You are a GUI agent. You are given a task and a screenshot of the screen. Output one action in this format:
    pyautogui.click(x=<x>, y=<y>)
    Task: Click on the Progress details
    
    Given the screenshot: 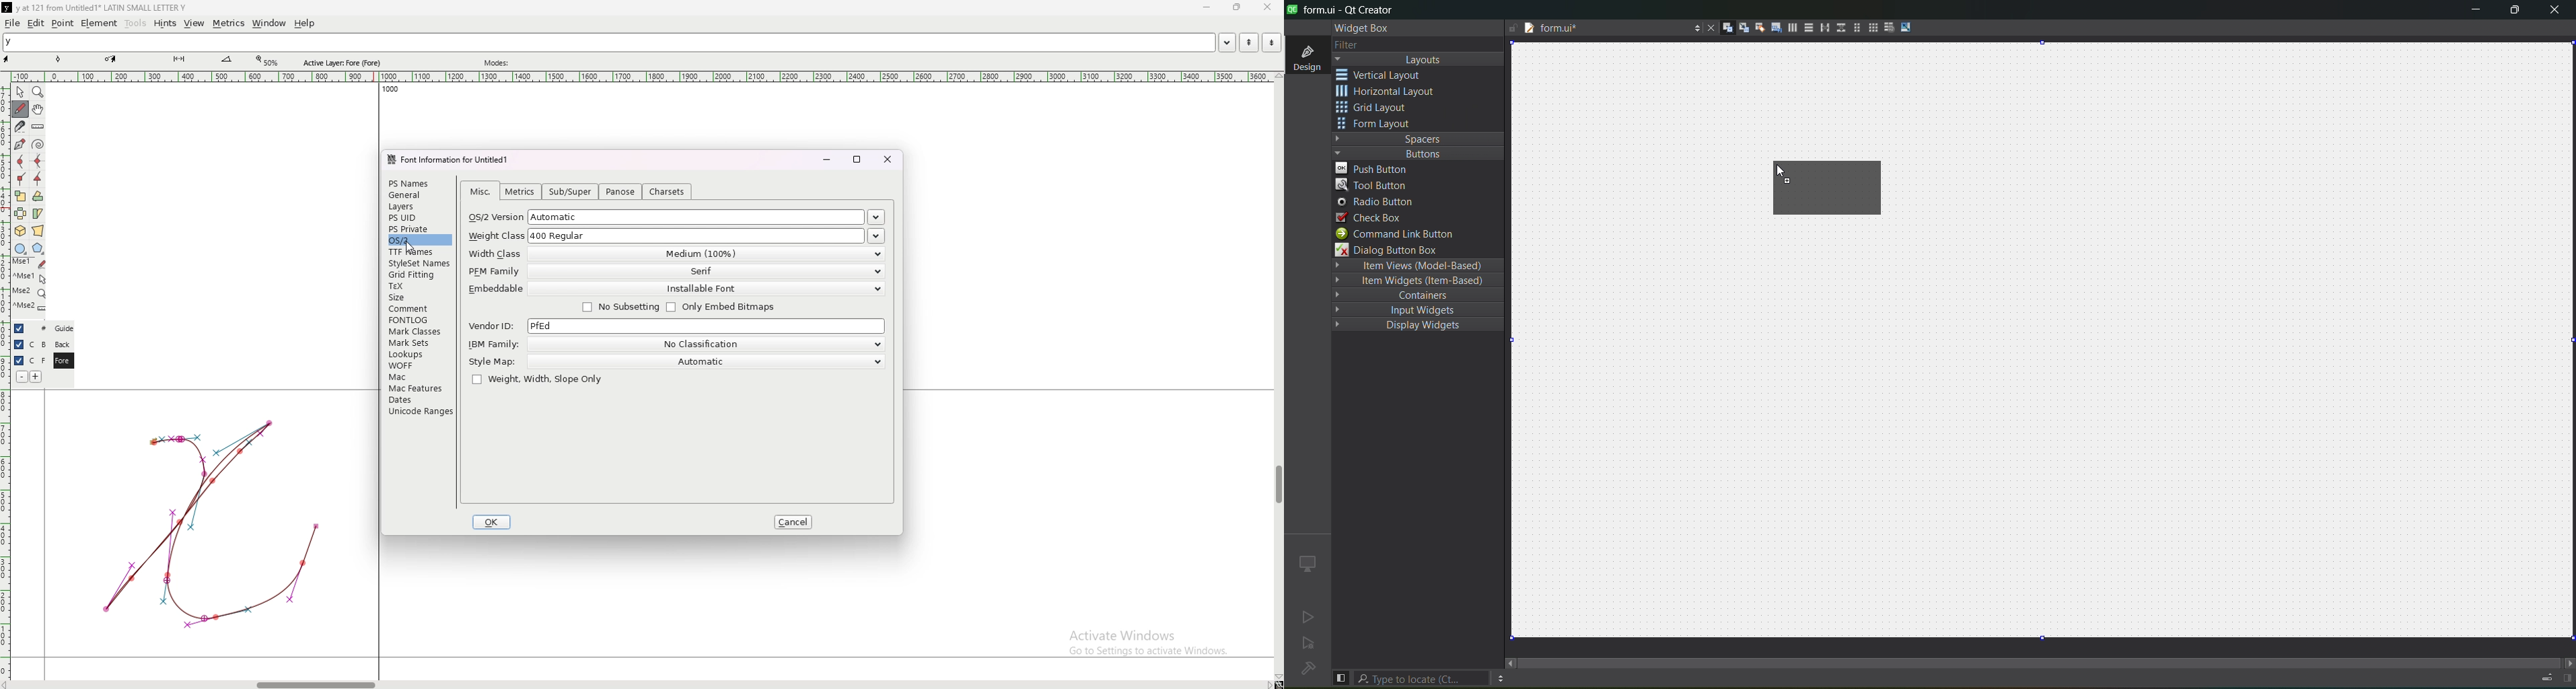 What is the action you would take?
    pyautogui.click(x=2540, y=676)
    